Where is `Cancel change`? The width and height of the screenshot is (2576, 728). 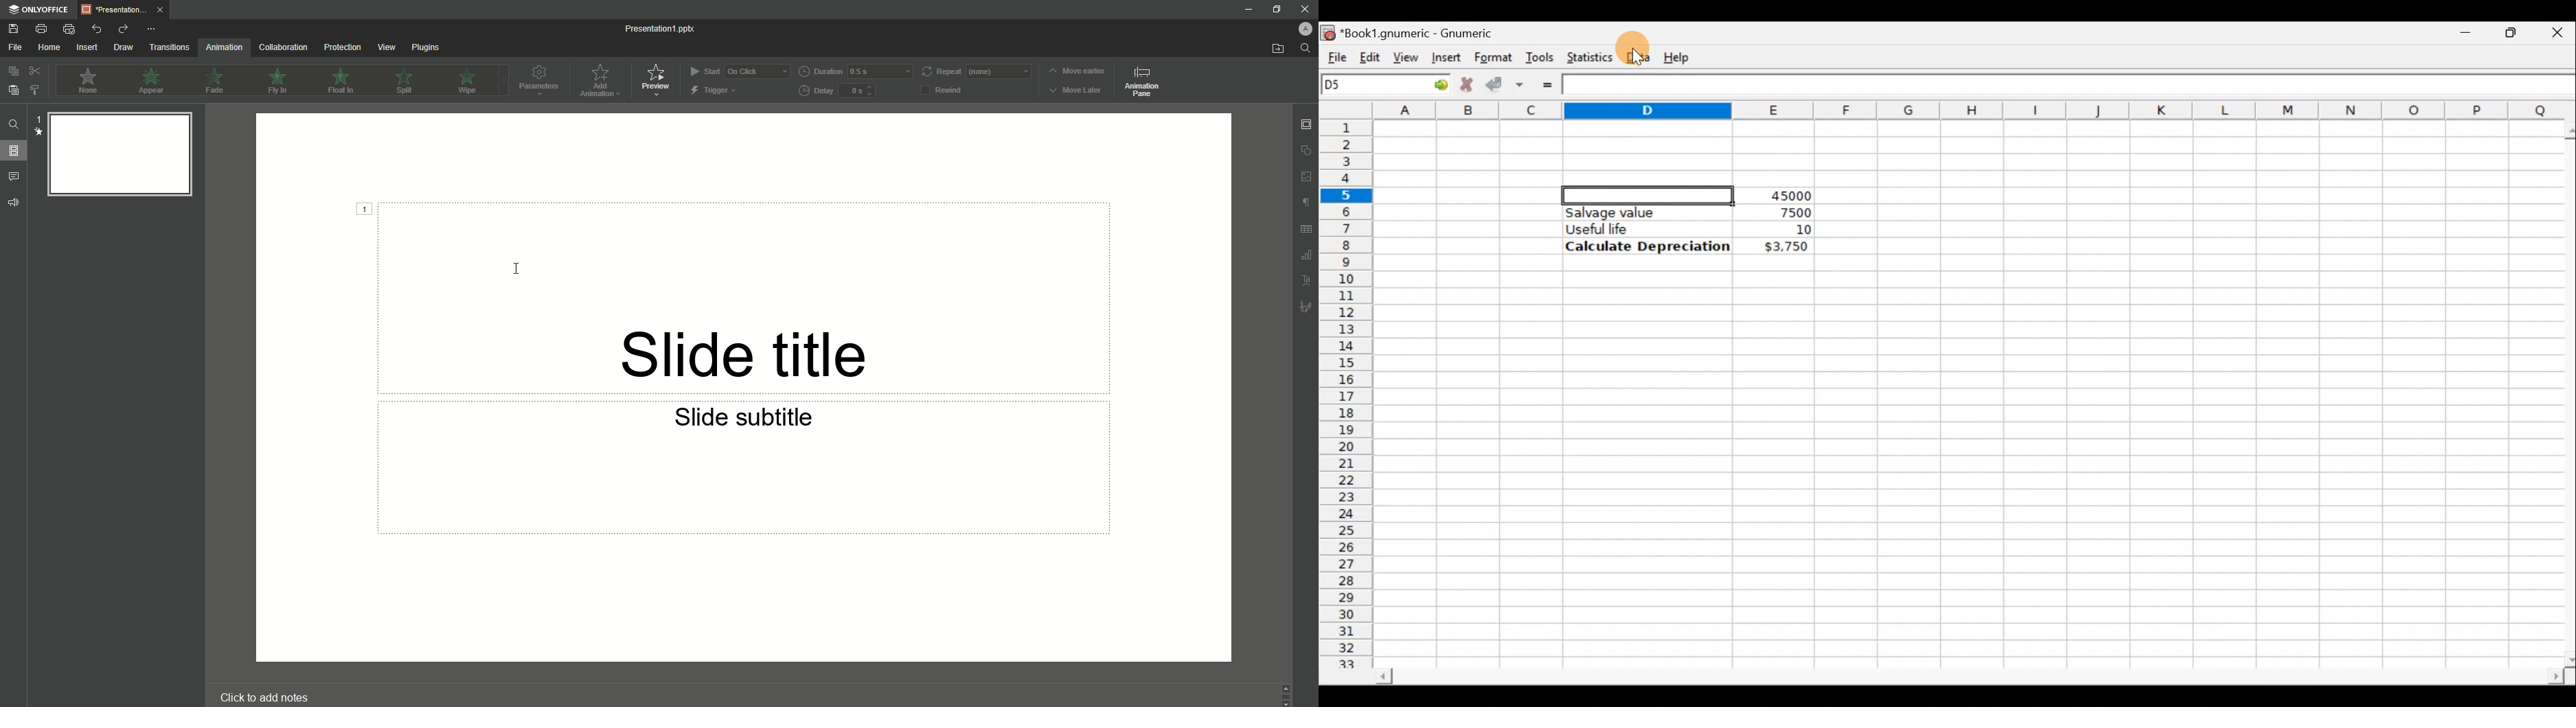
Cancel change is located at coordinates (1465, 82).